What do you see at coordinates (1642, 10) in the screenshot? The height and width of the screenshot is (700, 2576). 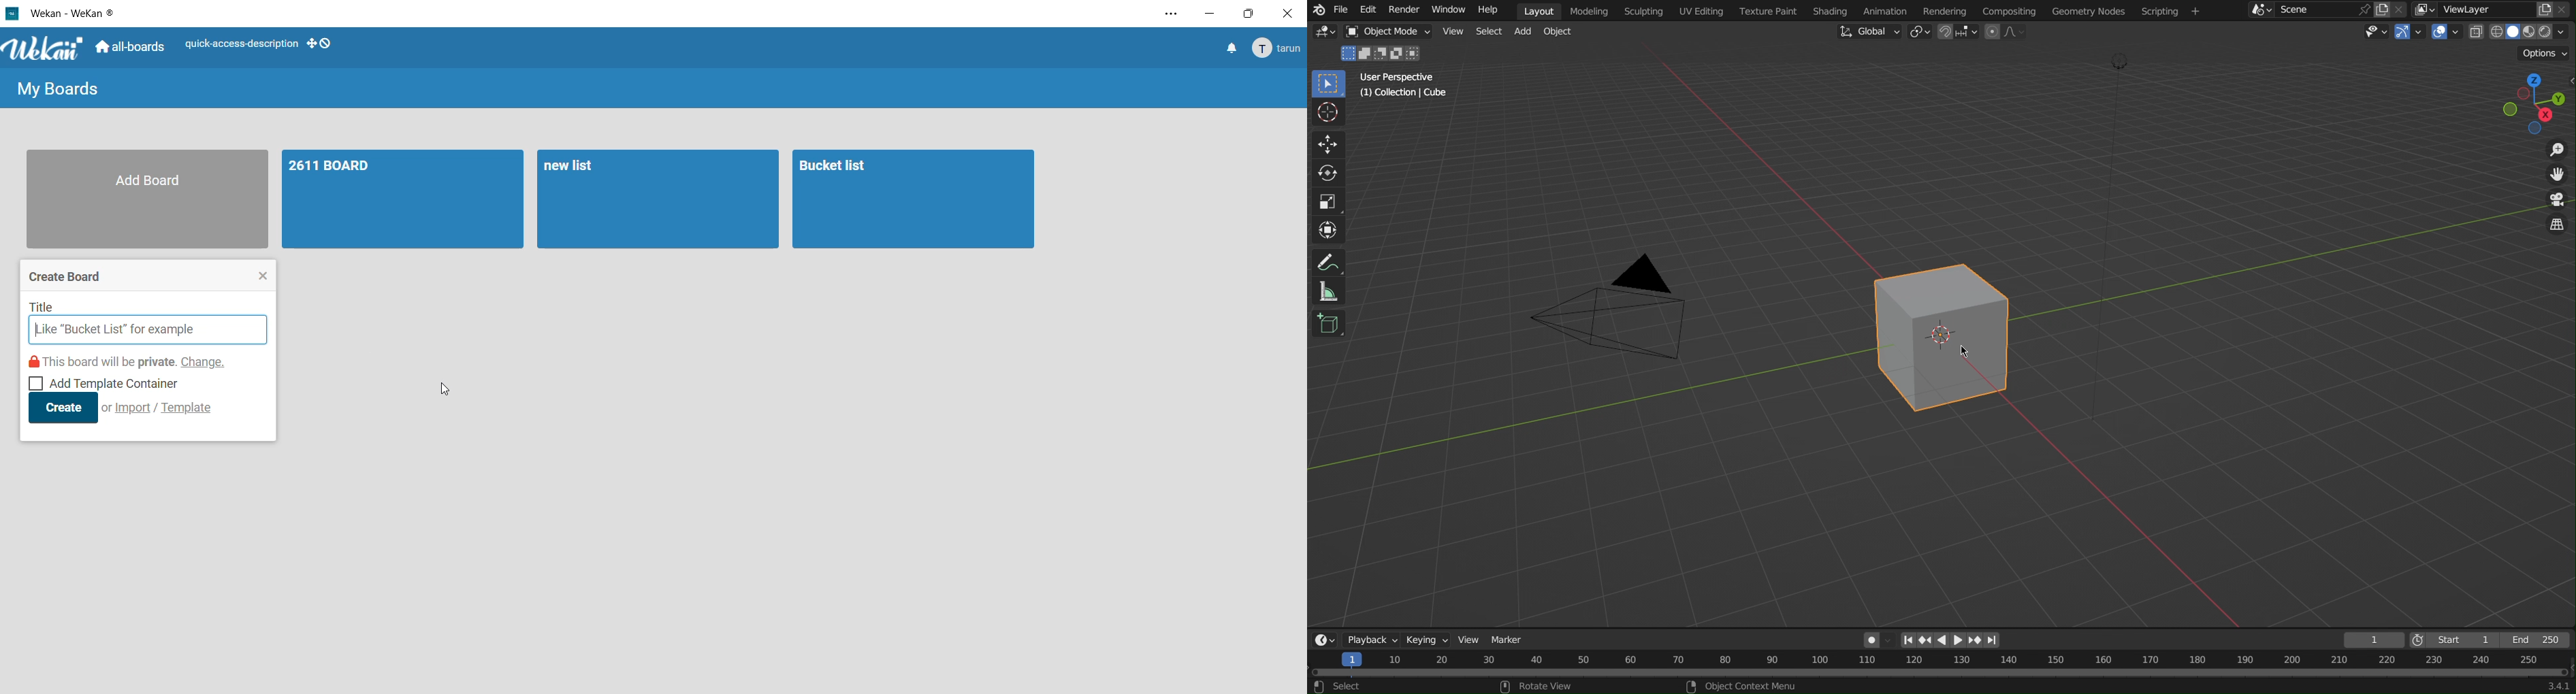 I see `Sculpting` at bounding box center [1642, 10].